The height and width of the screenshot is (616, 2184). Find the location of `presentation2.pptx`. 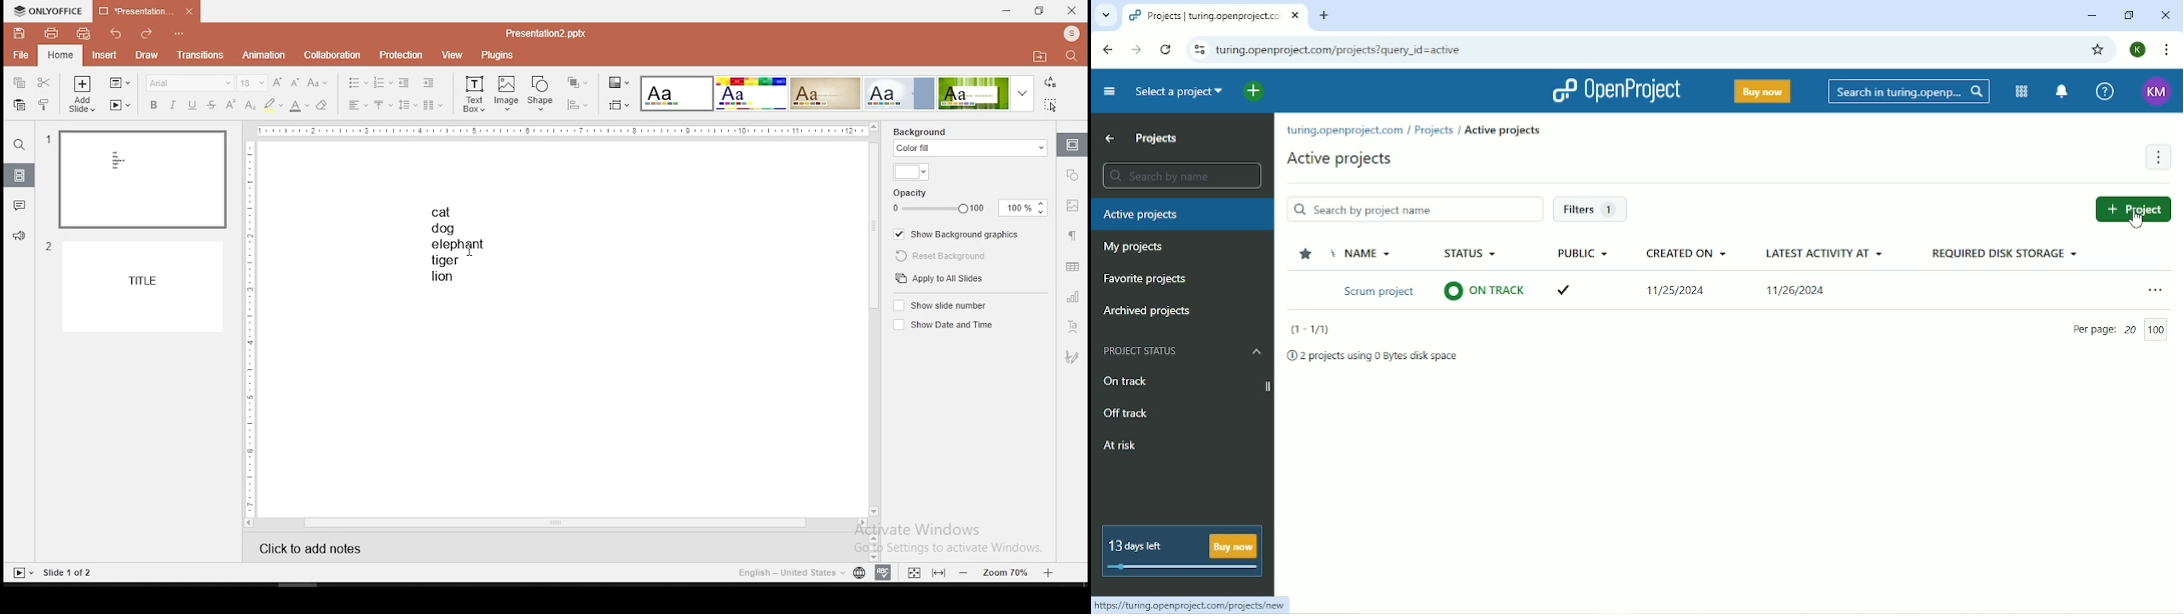

presentation2.pptx is located at coordinates (547, 32).